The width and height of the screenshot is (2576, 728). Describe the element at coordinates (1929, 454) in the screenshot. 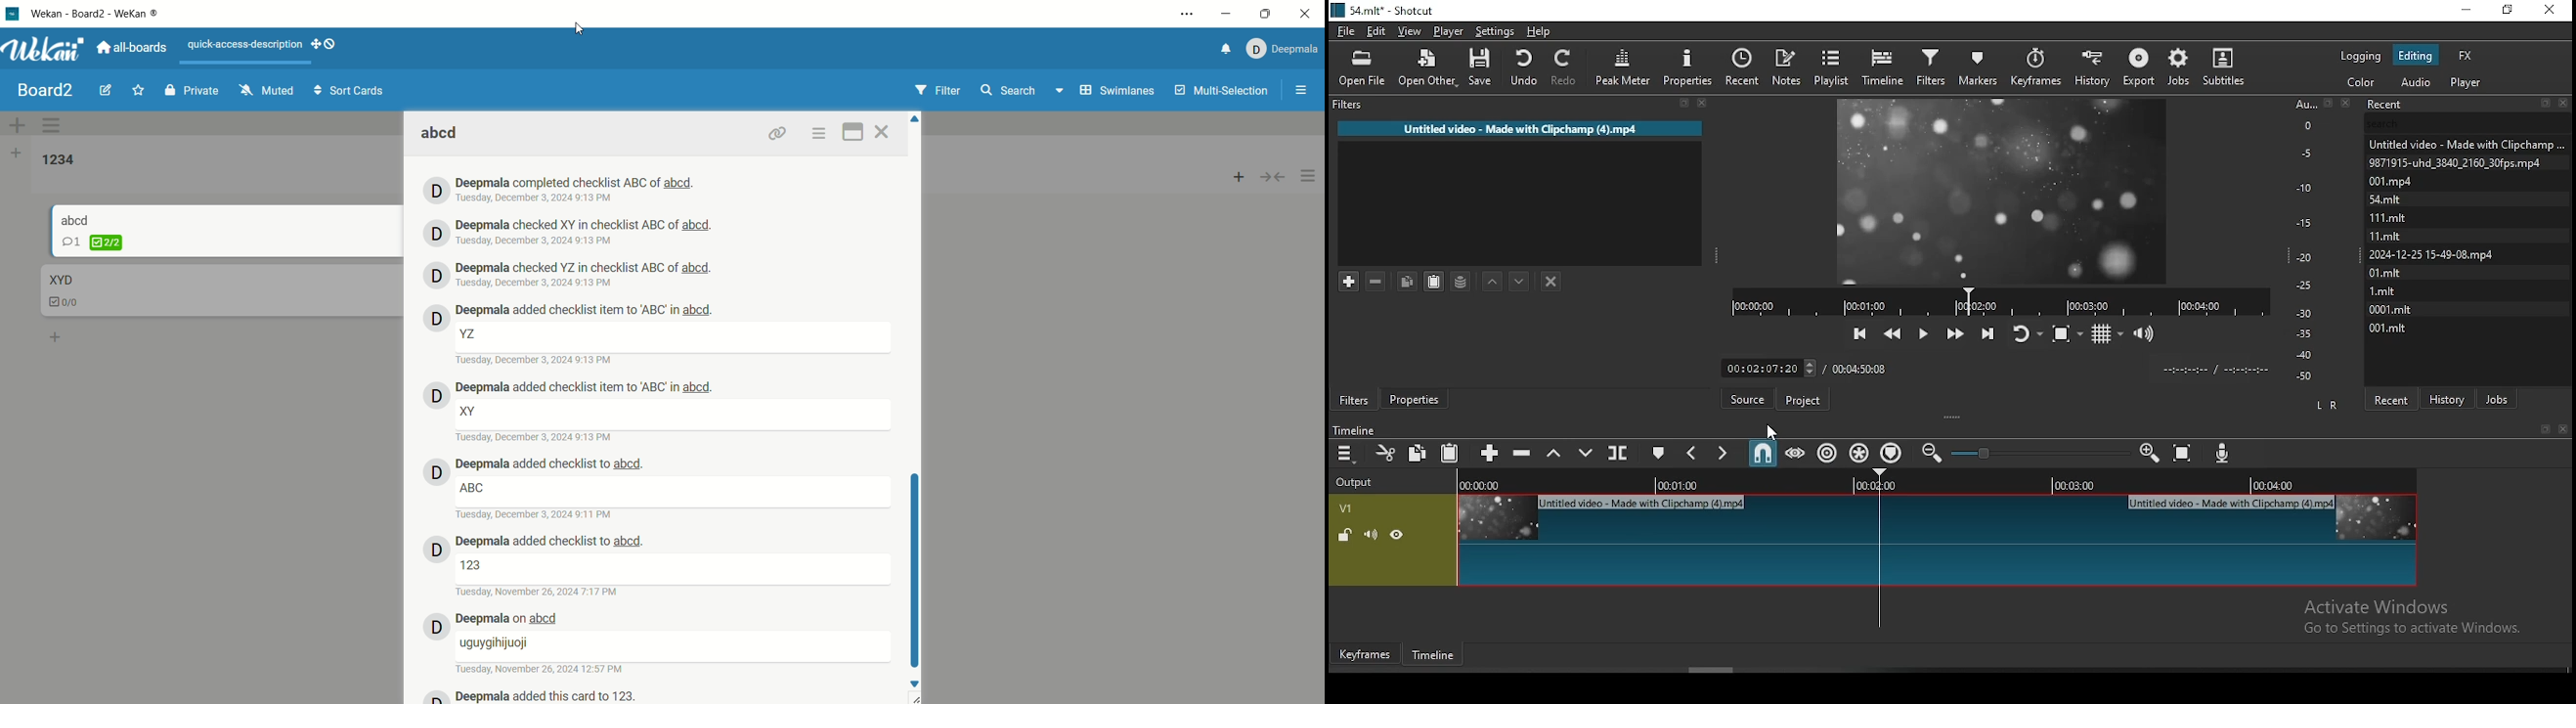

I see `zoom timeline in` at that location.